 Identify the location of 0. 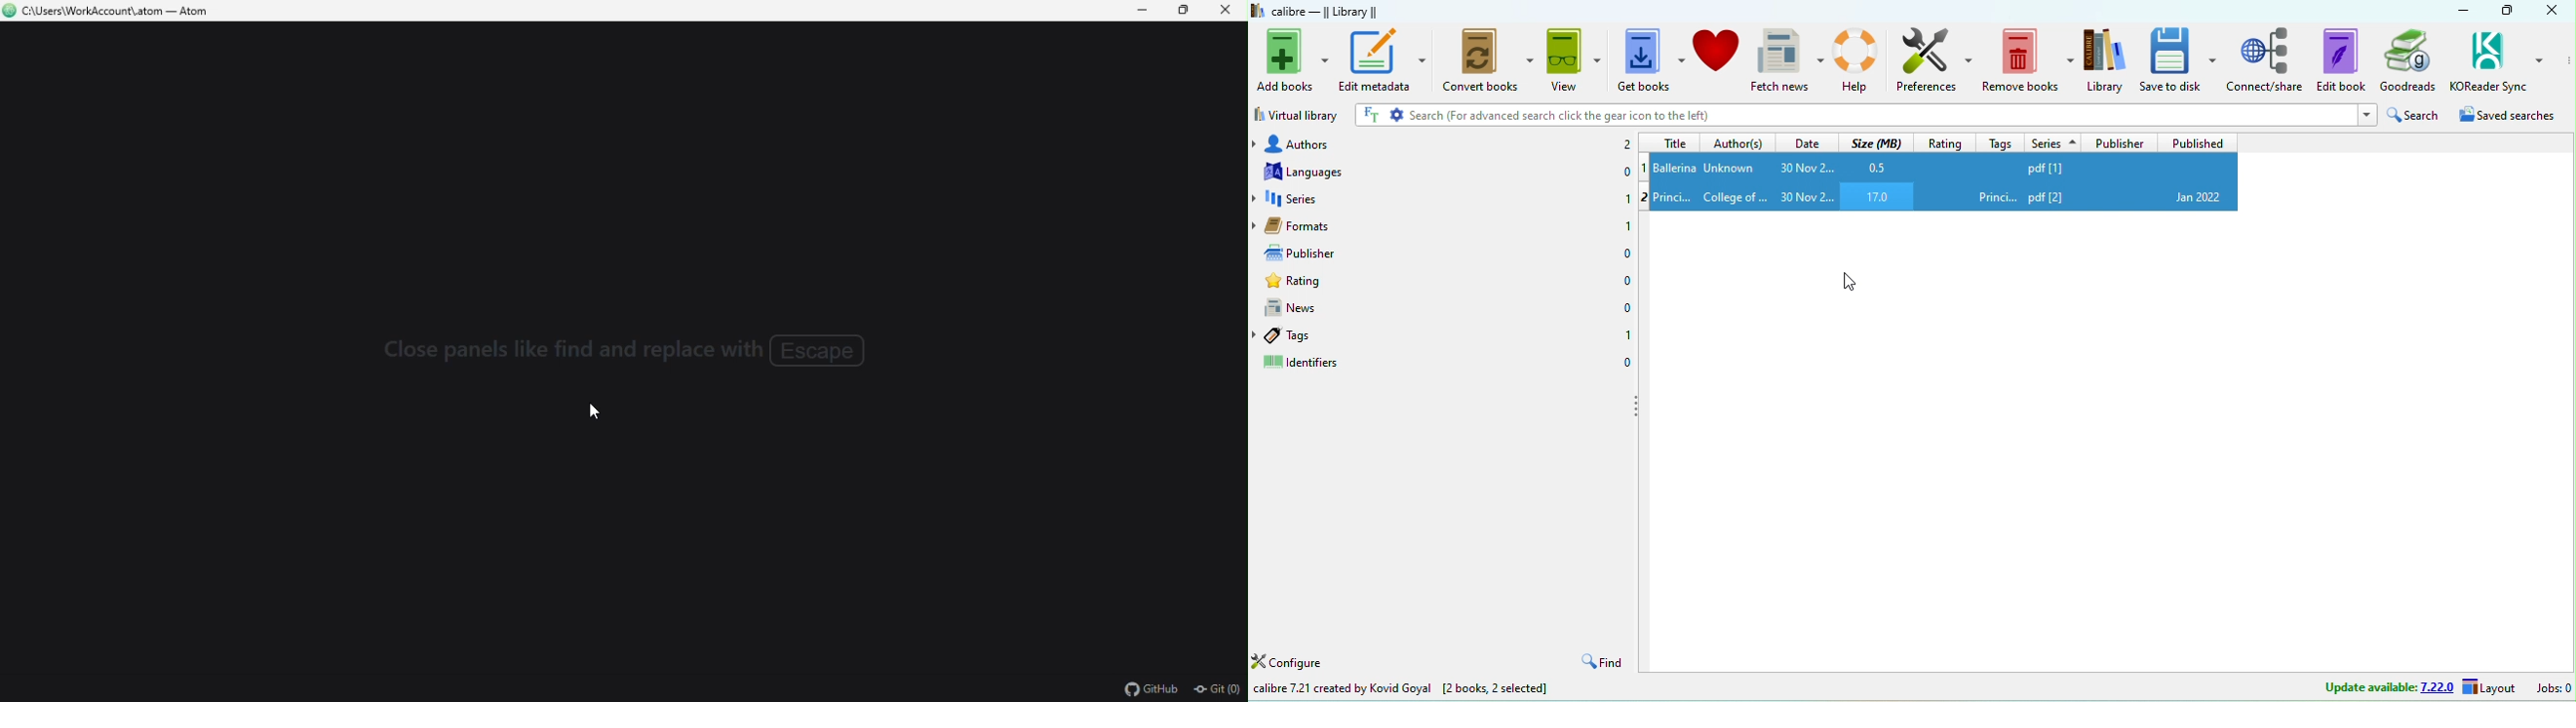
(1626, 362).